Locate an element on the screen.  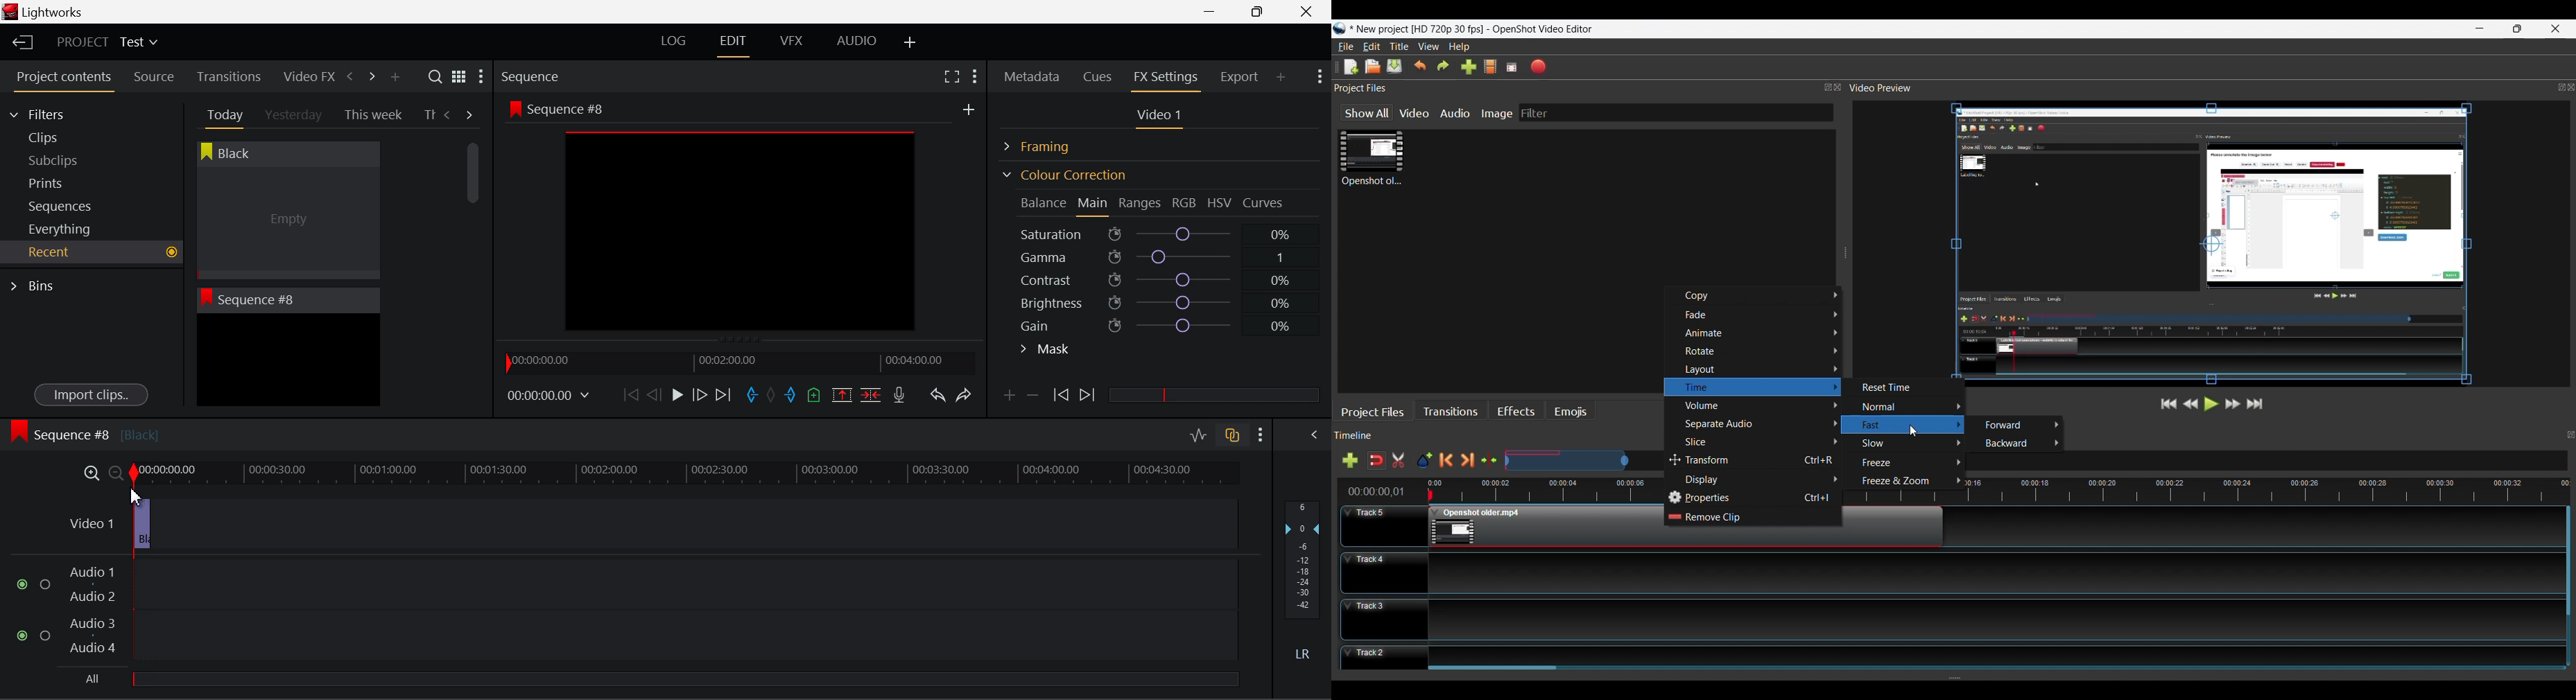
Window Title is located at coordinates (43, 13).